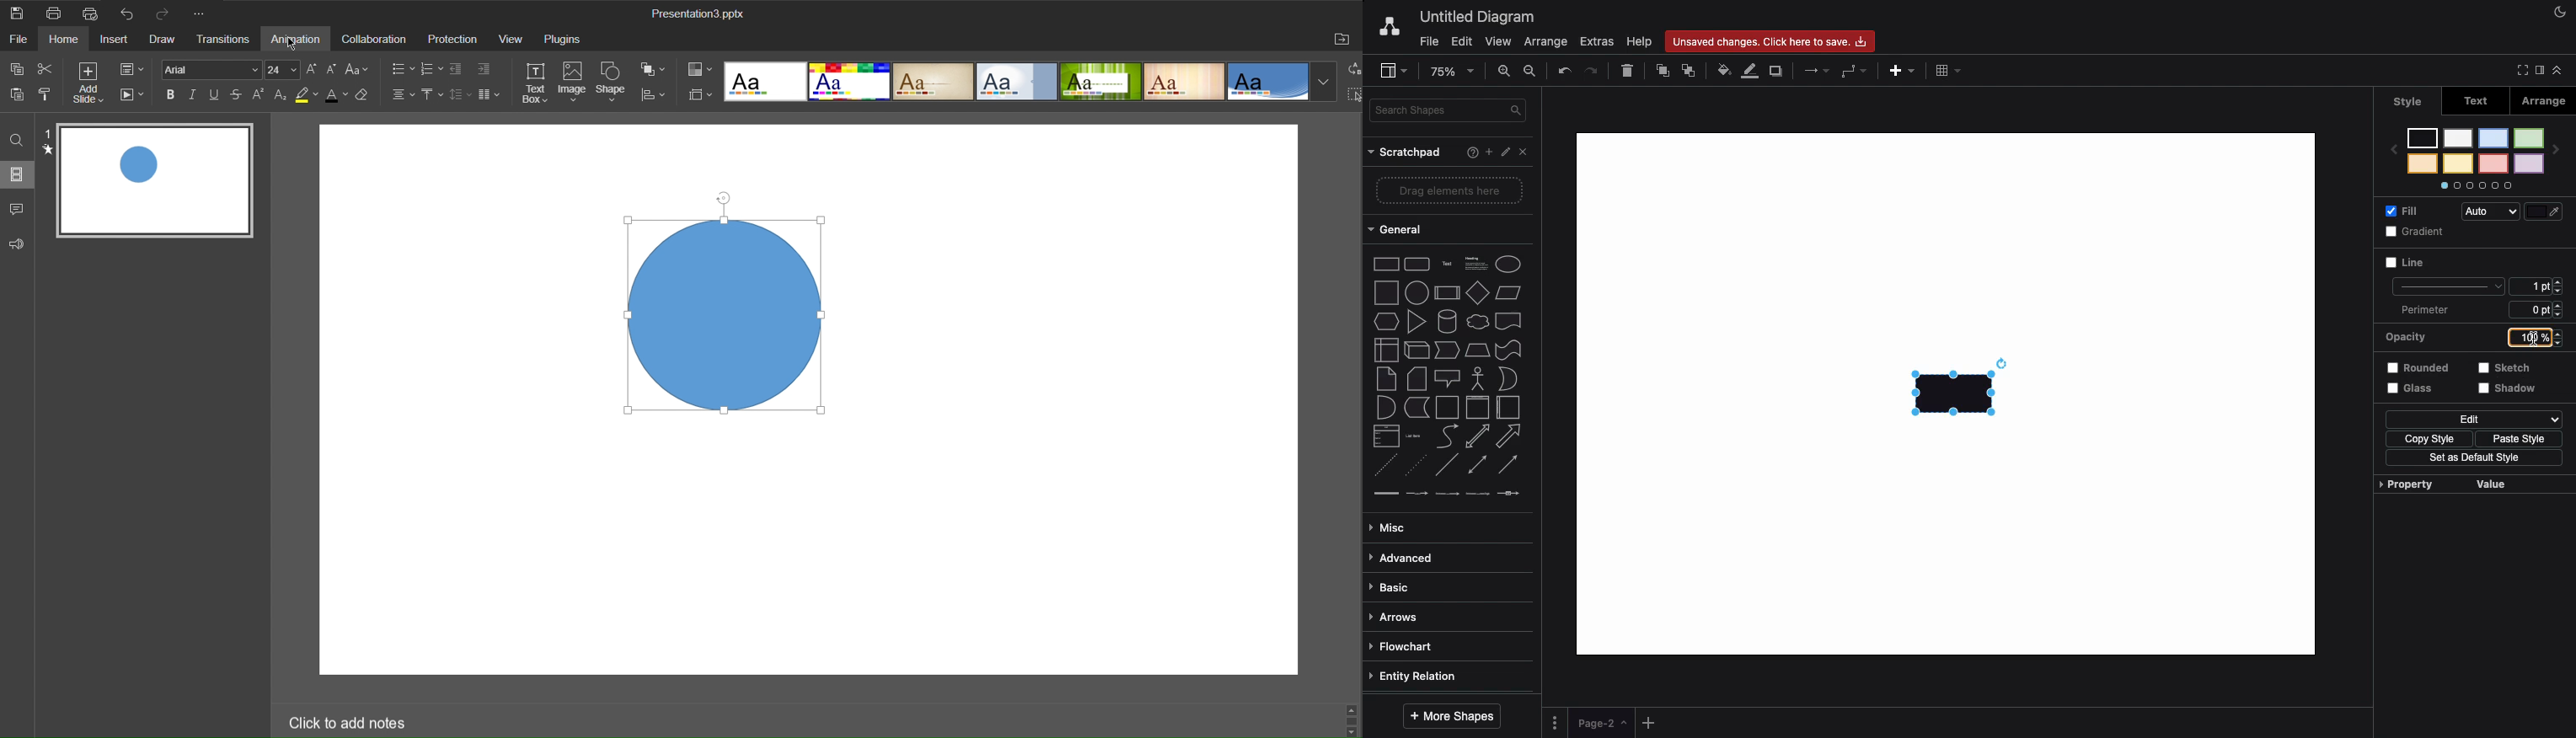 The image size is (2576, 756). I want to click on Strikethrough, so click(238, 96).